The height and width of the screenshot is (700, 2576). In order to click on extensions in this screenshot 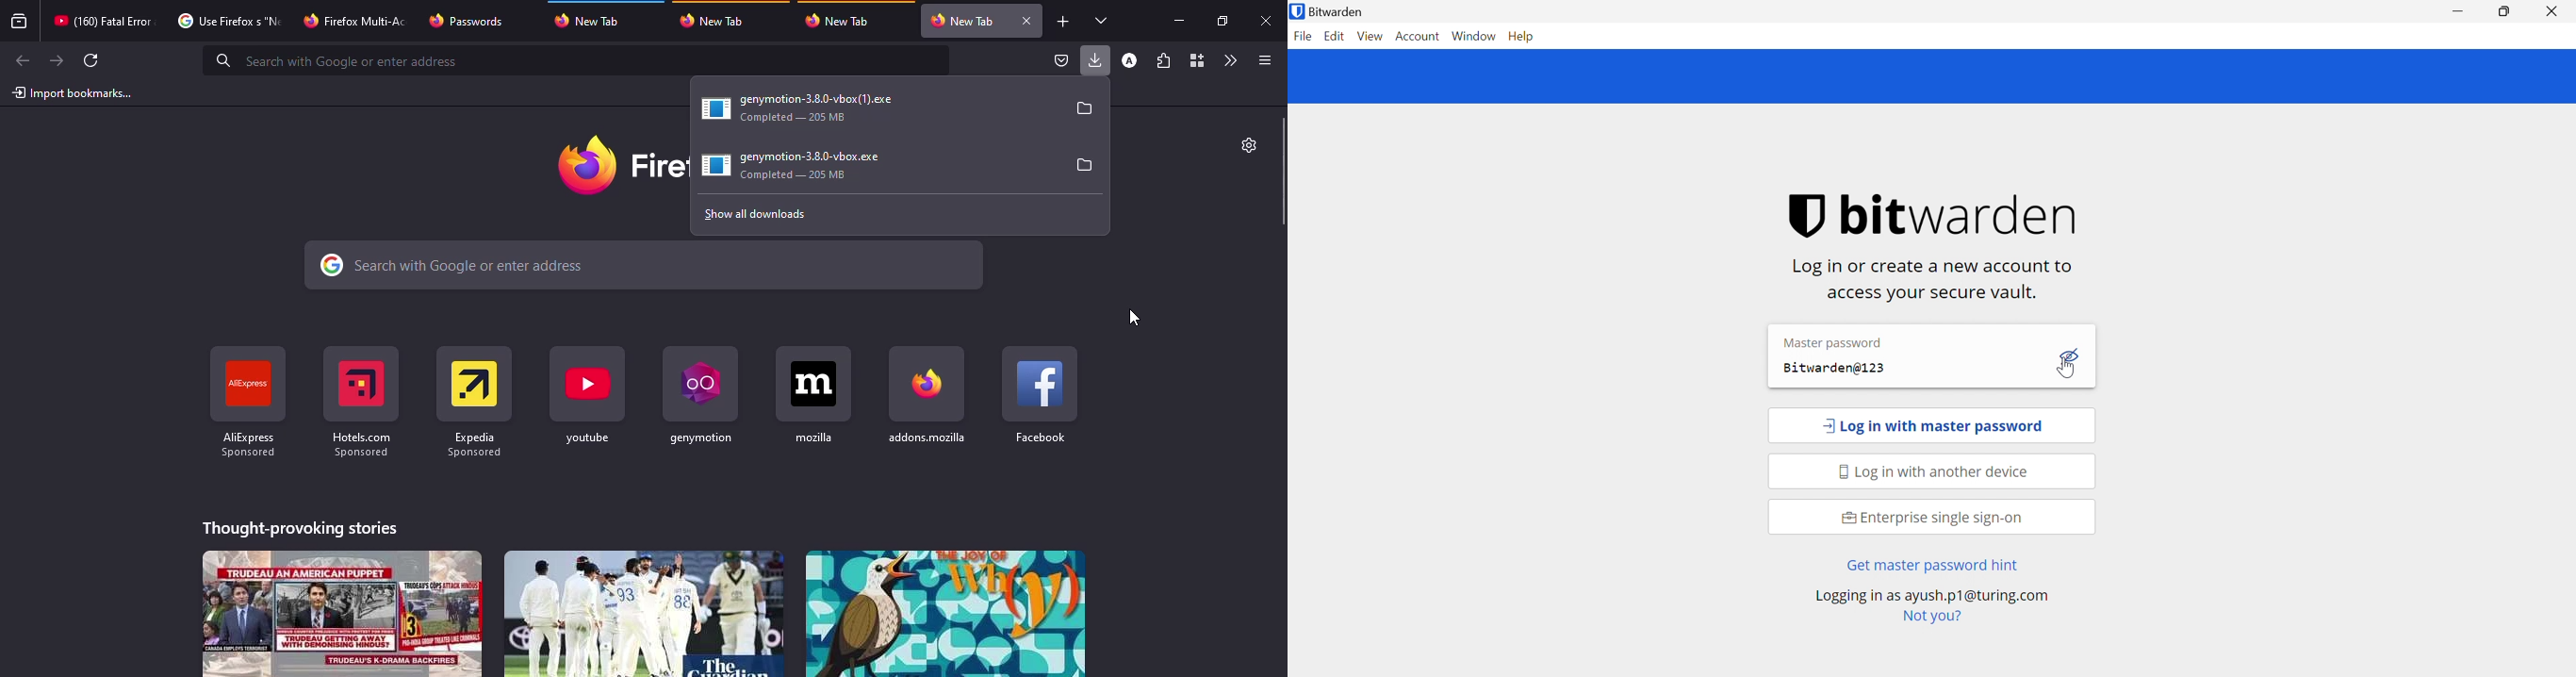, I will do `click(1163, 62)`.